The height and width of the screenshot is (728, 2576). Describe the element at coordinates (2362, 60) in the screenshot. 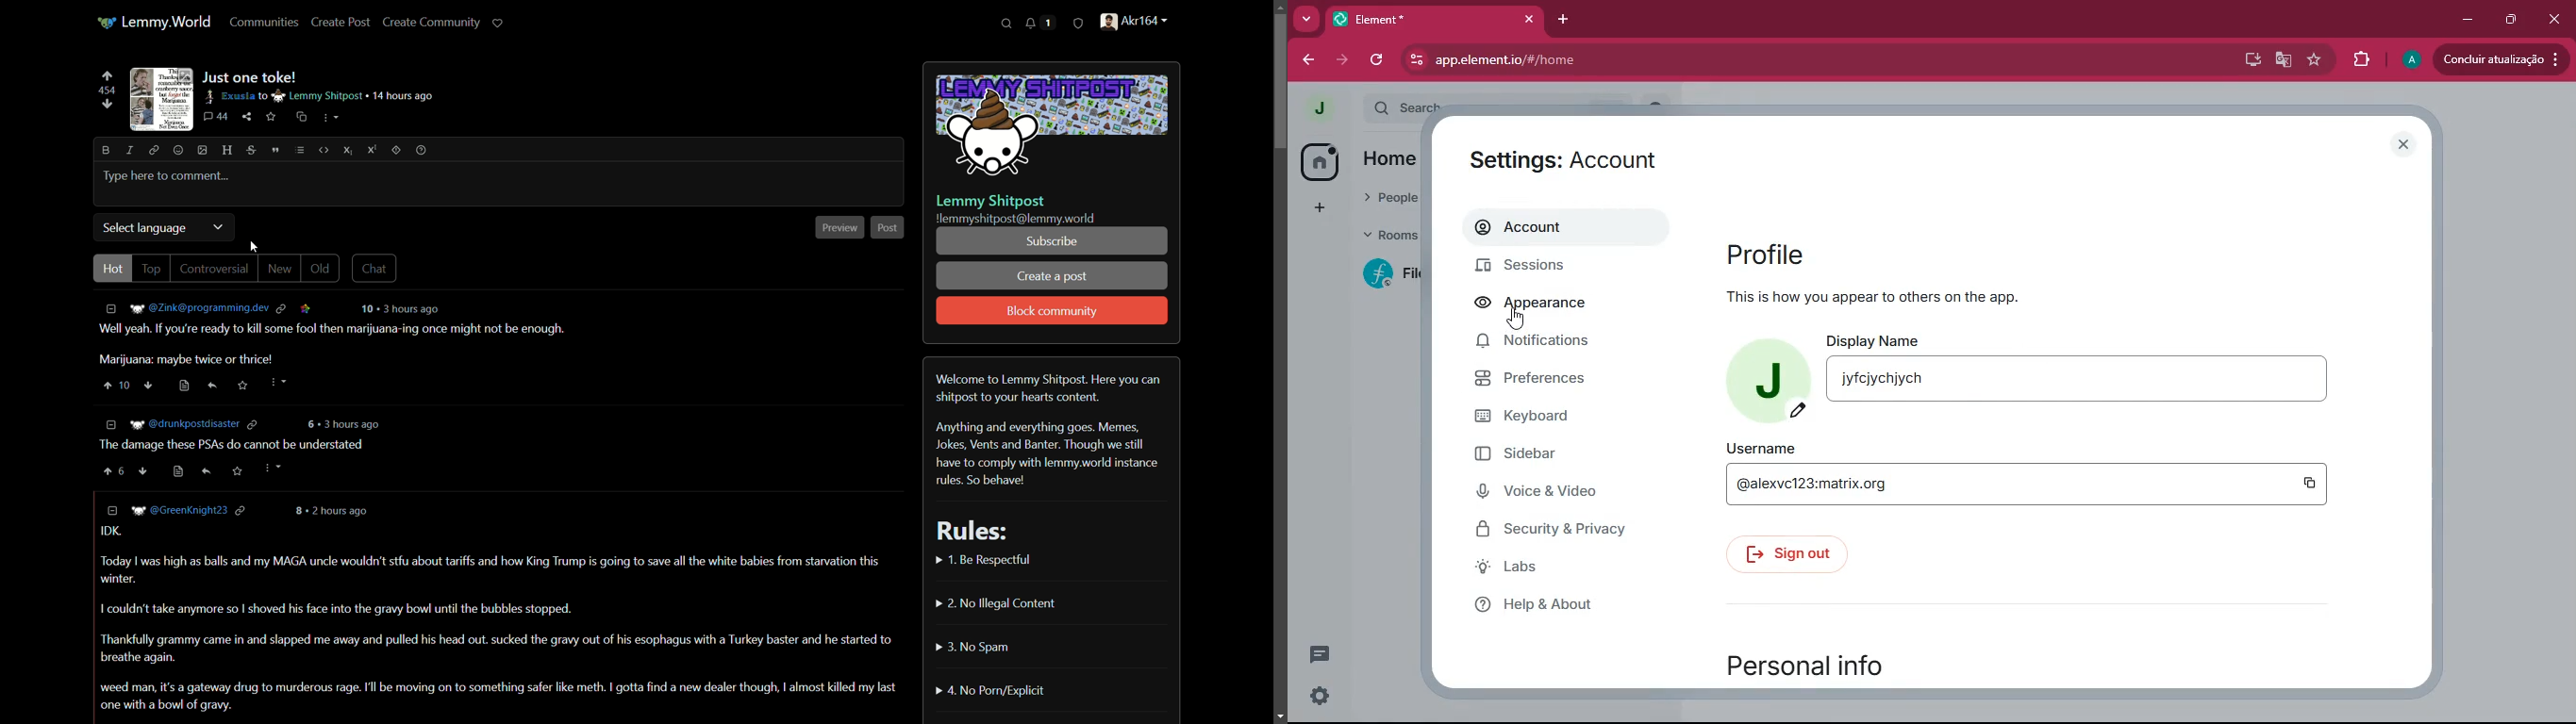

I see `extensions` at that location.